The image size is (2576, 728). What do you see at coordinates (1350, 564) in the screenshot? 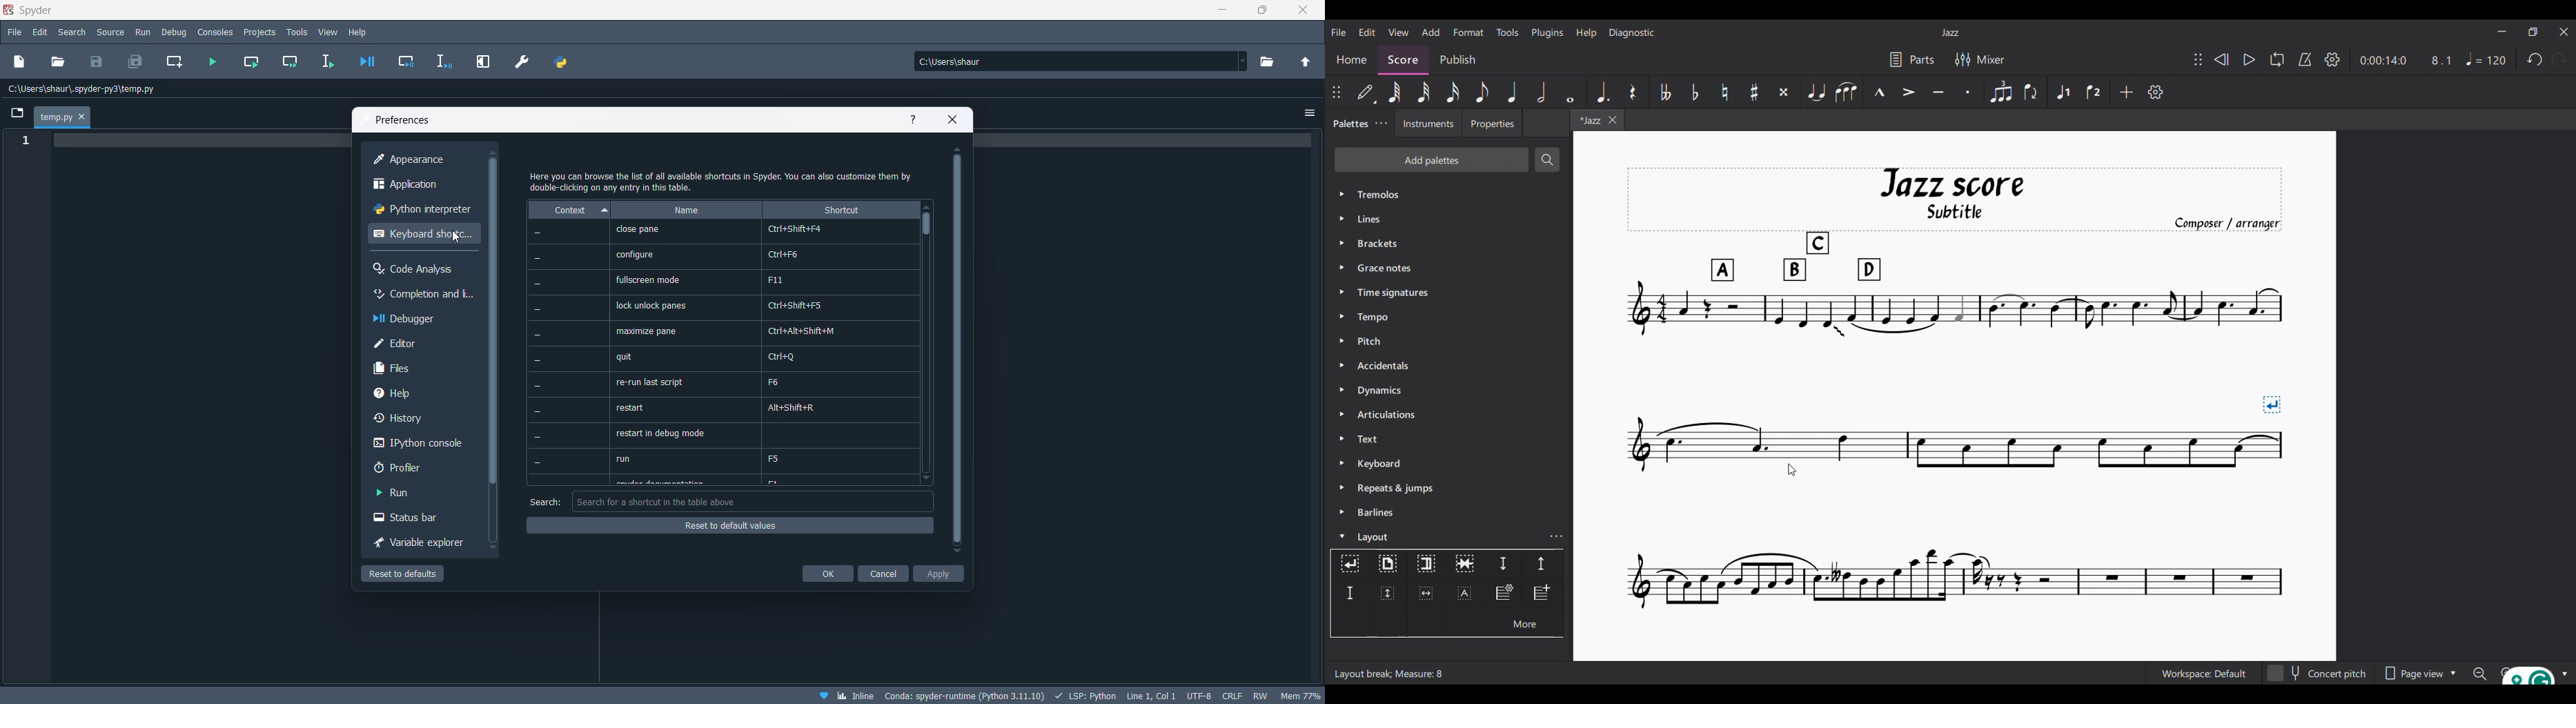
I see `System break, highlighted as current selection` at bounding box center [1350, 564].